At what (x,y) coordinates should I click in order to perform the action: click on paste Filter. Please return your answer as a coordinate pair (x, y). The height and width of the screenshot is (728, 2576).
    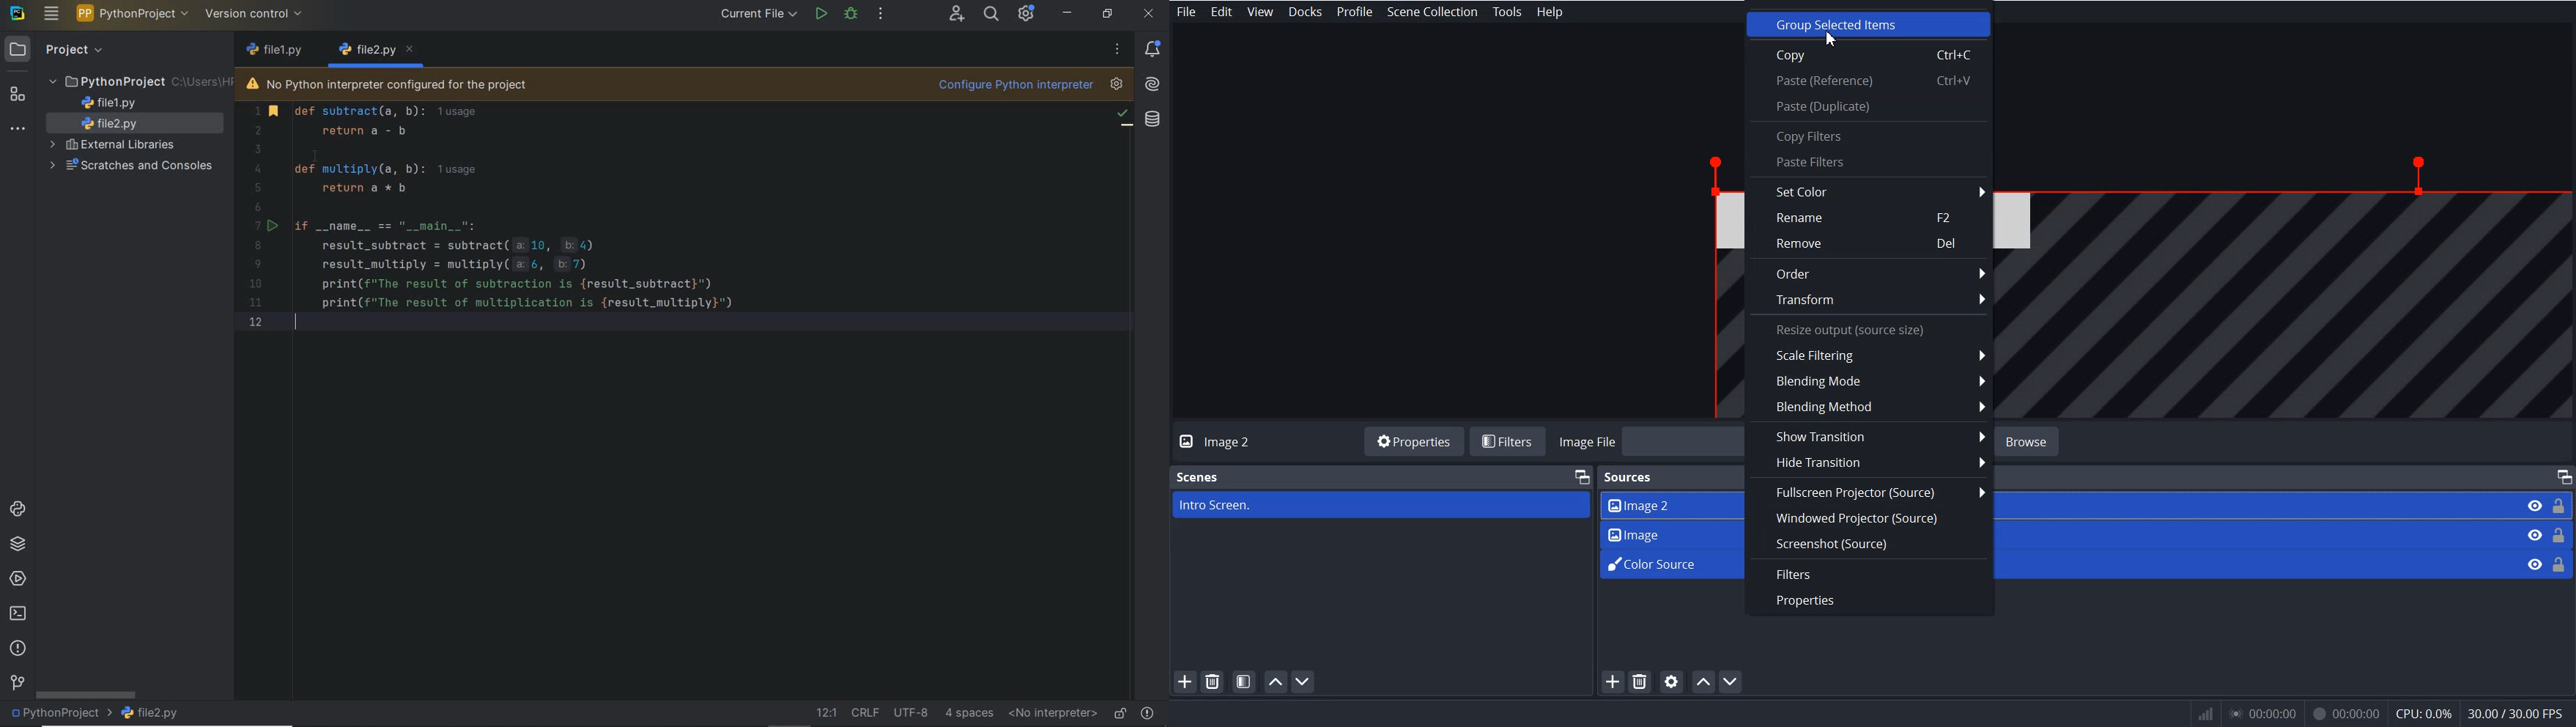
    Looking at the image, I should click on (1868, 163).